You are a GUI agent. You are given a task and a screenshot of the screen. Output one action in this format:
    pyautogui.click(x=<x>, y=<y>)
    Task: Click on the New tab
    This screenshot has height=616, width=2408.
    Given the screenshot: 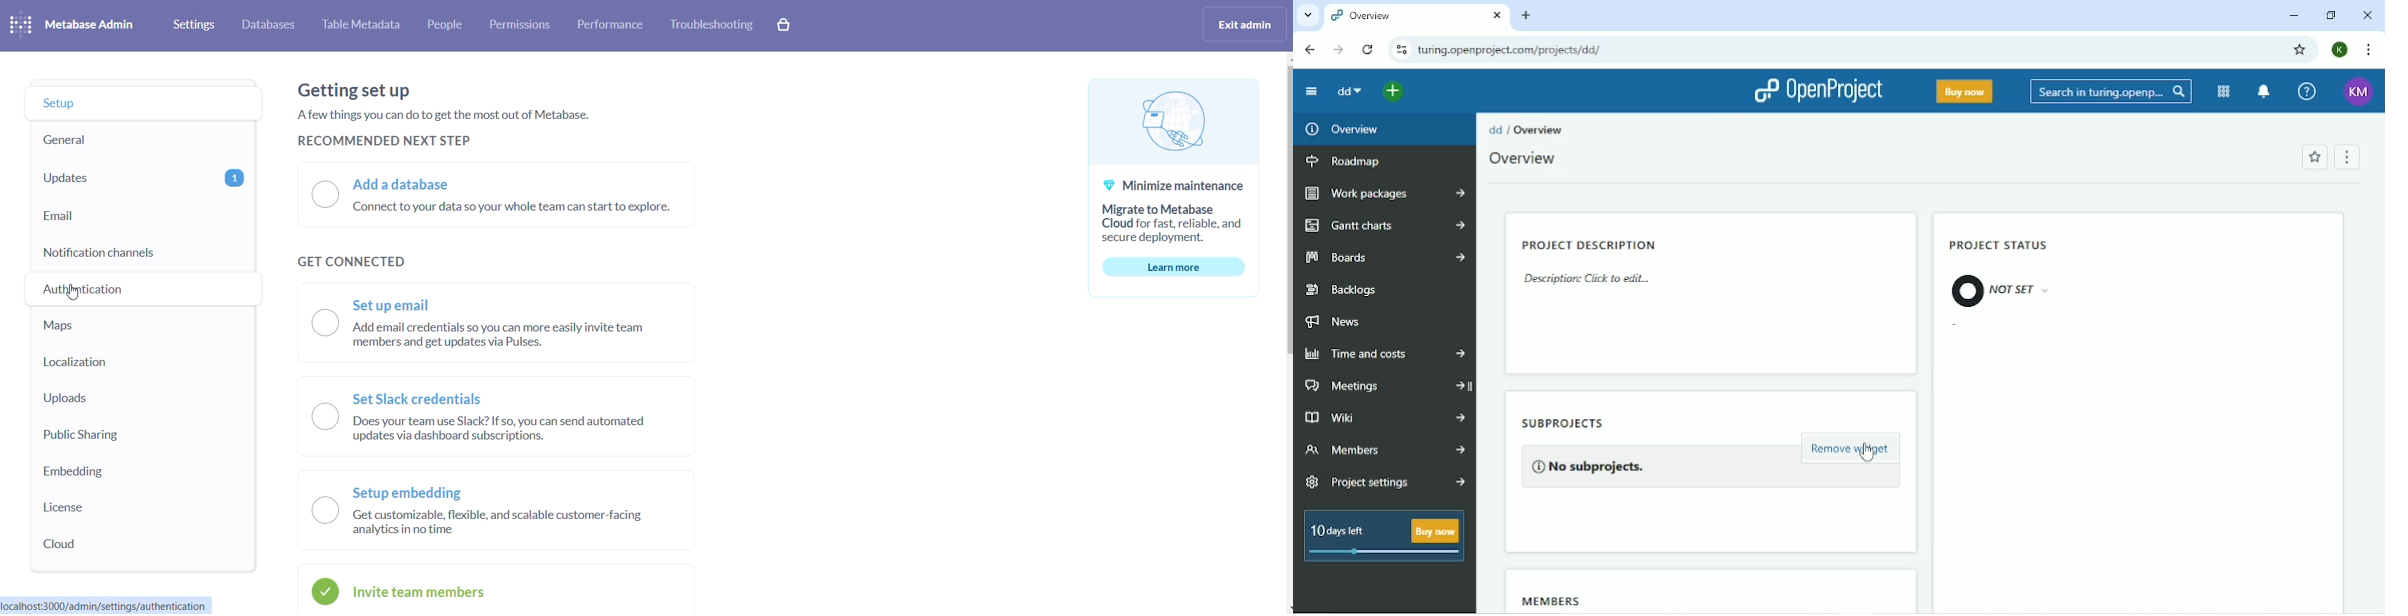 What is the action you would take?
    pyautogui.click(x=1527, y=15)
    